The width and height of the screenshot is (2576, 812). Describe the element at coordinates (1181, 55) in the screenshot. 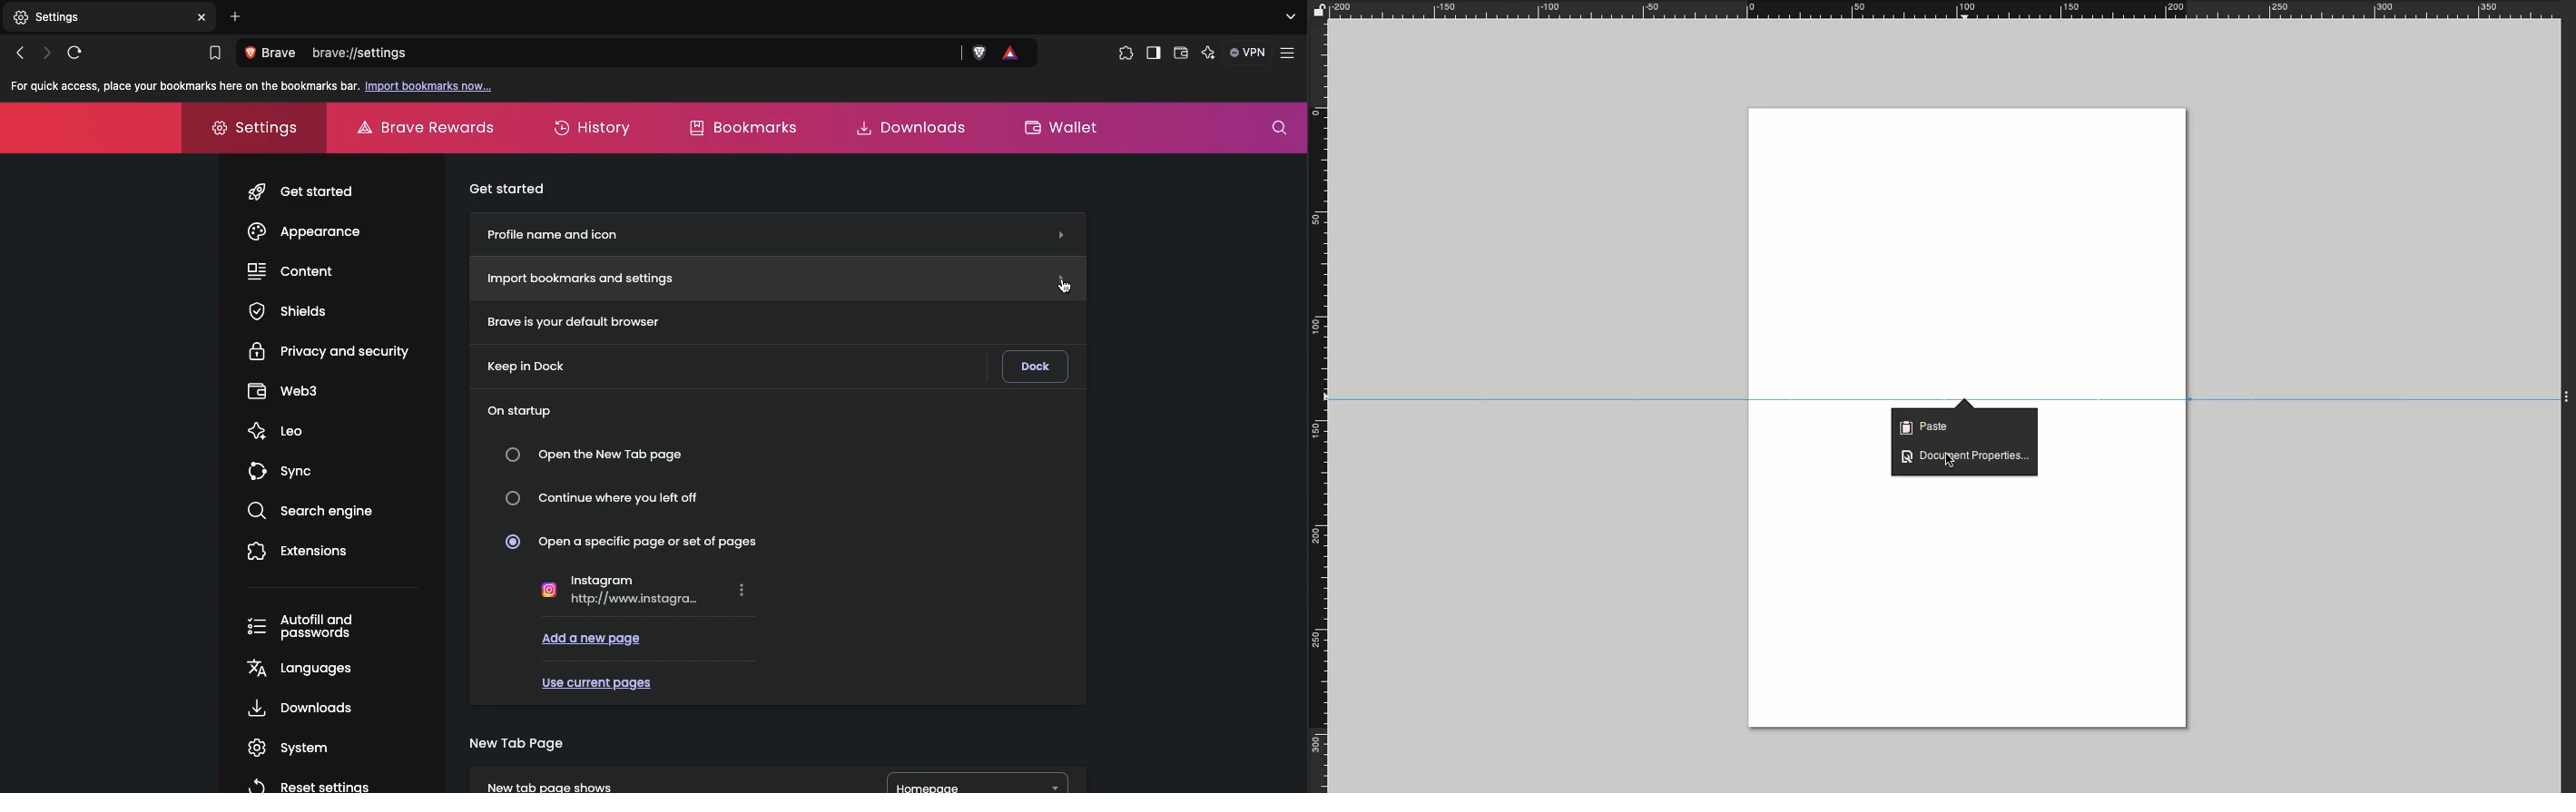

I see `Wallet` at that location.